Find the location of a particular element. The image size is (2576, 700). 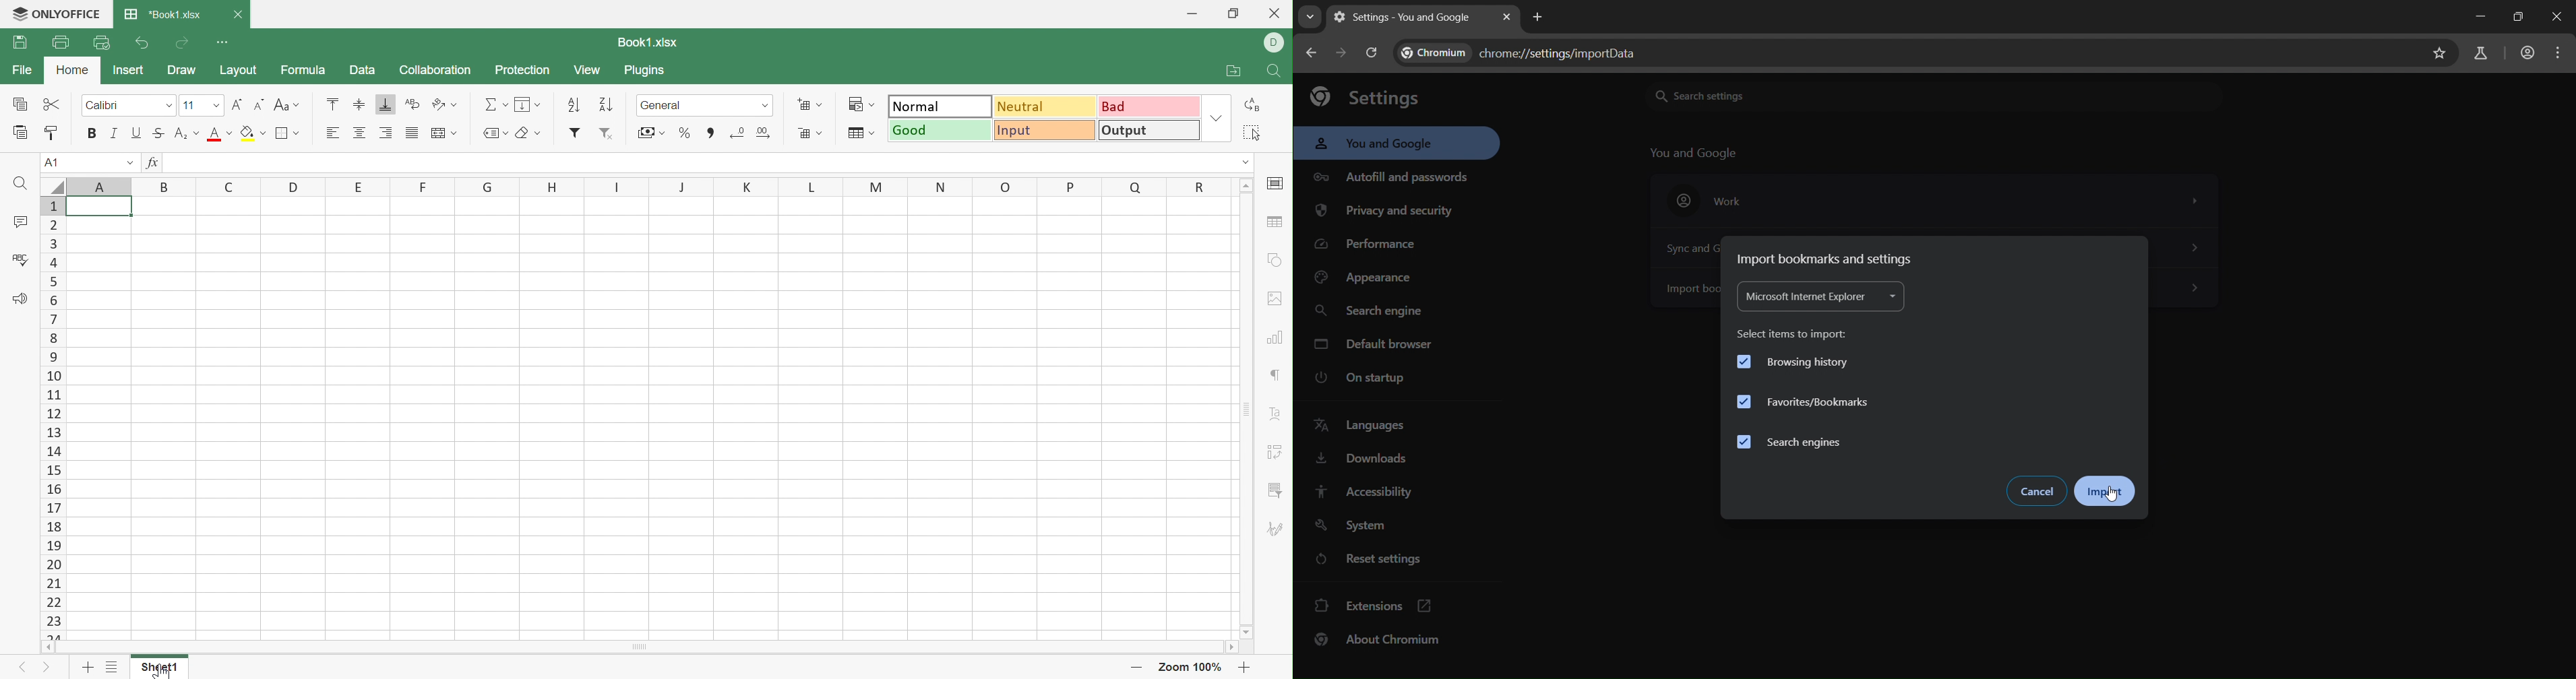

languages is located at coordinates (1360, 426).